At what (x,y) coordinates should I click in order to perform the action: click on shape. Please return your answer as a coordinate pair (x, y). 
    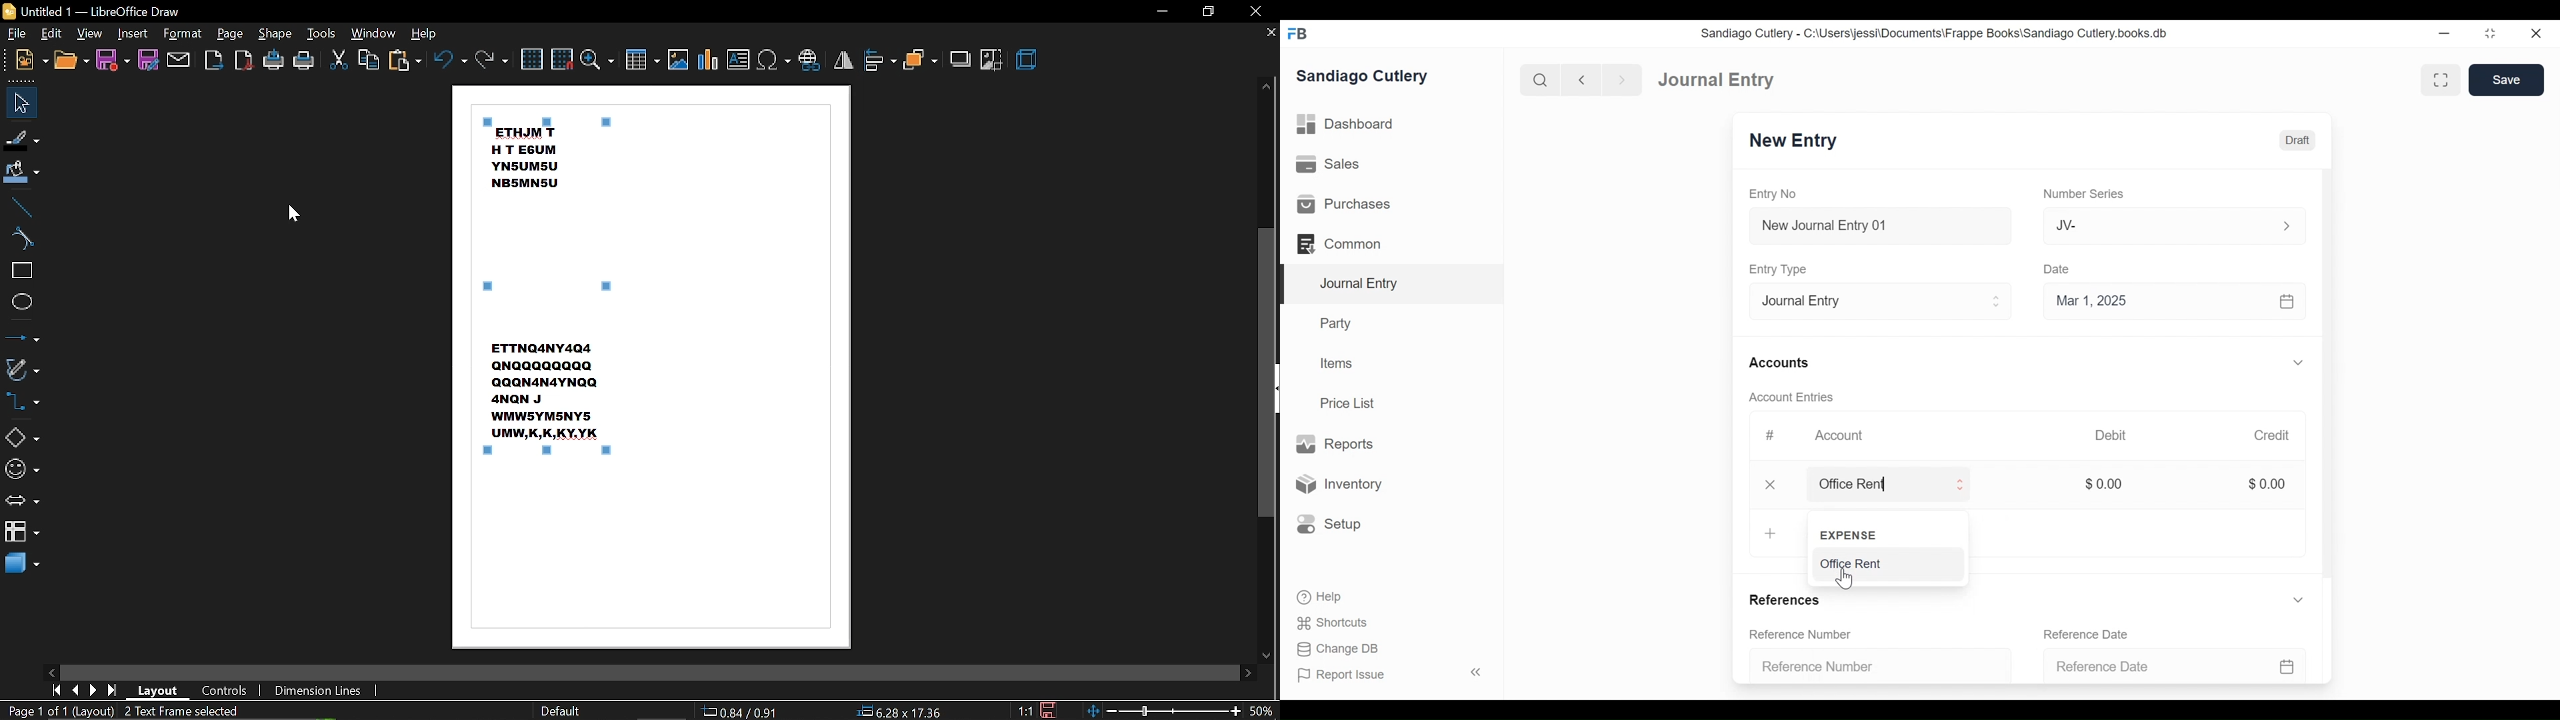
    Looking at the image, I should click on (274, 34).